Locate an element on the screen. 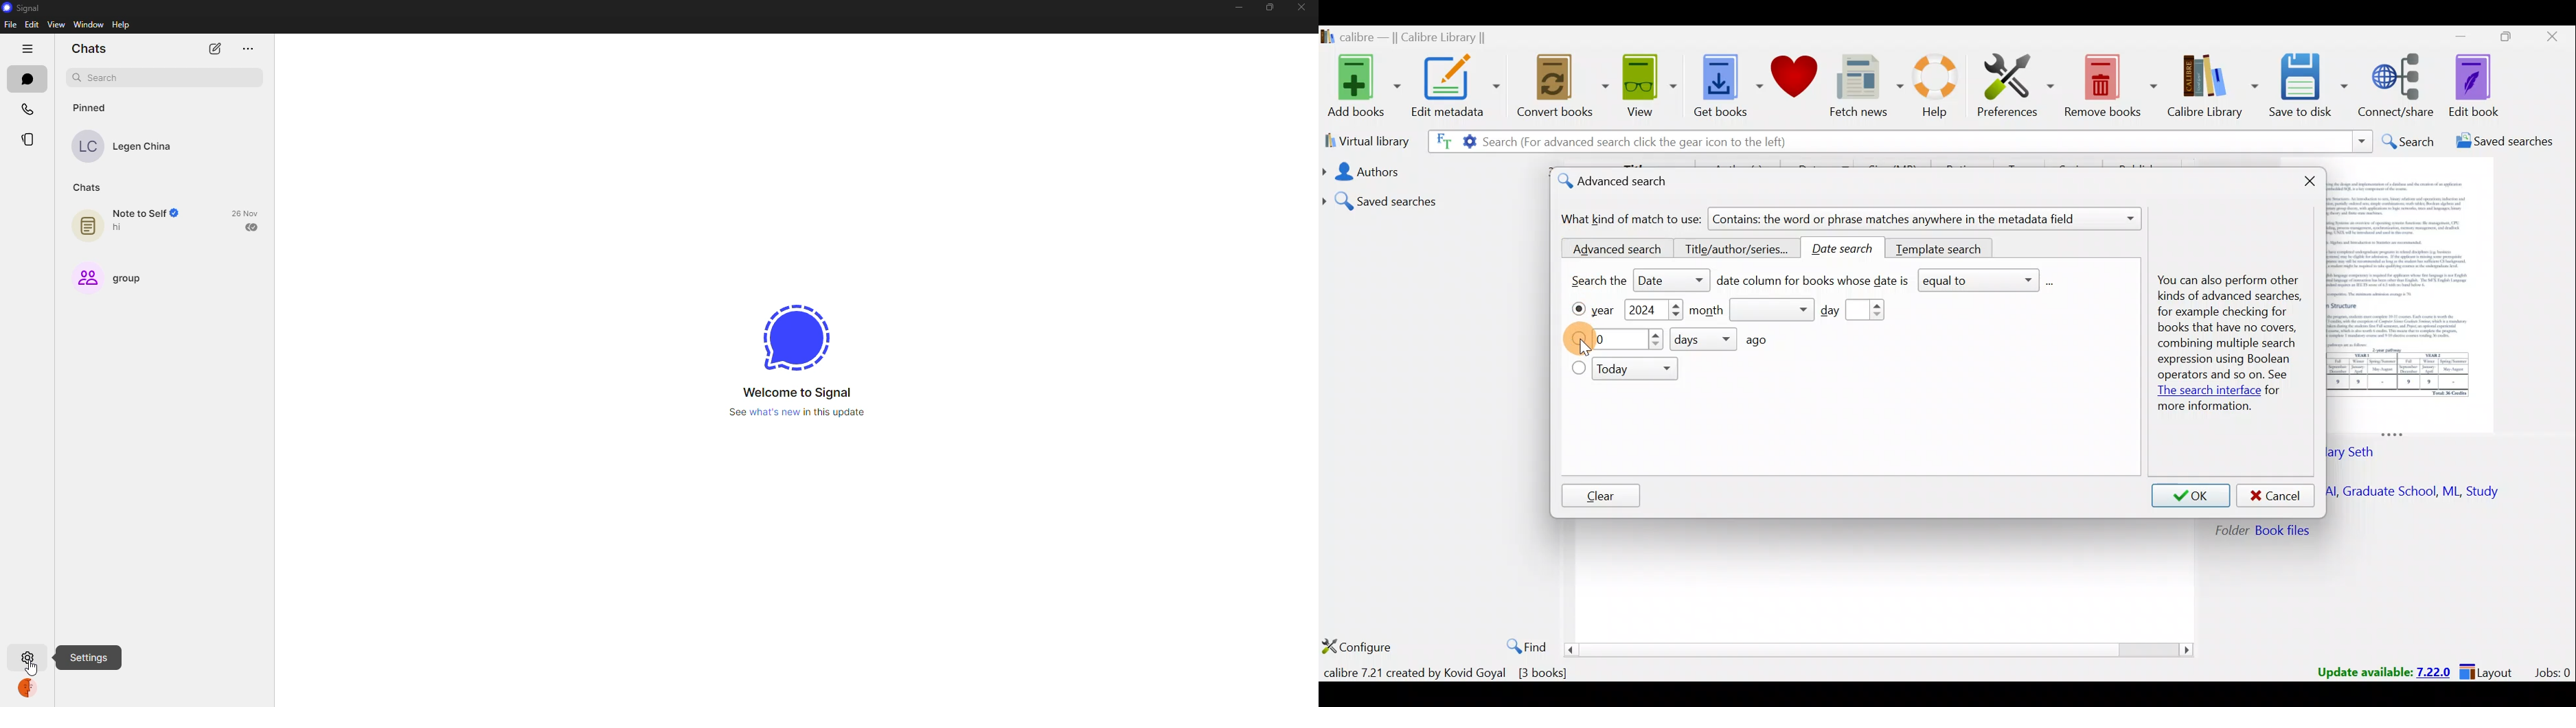 Image resolution: width=2576 pixels, height=728 pixels. View is located at coordinates (1646, 87).